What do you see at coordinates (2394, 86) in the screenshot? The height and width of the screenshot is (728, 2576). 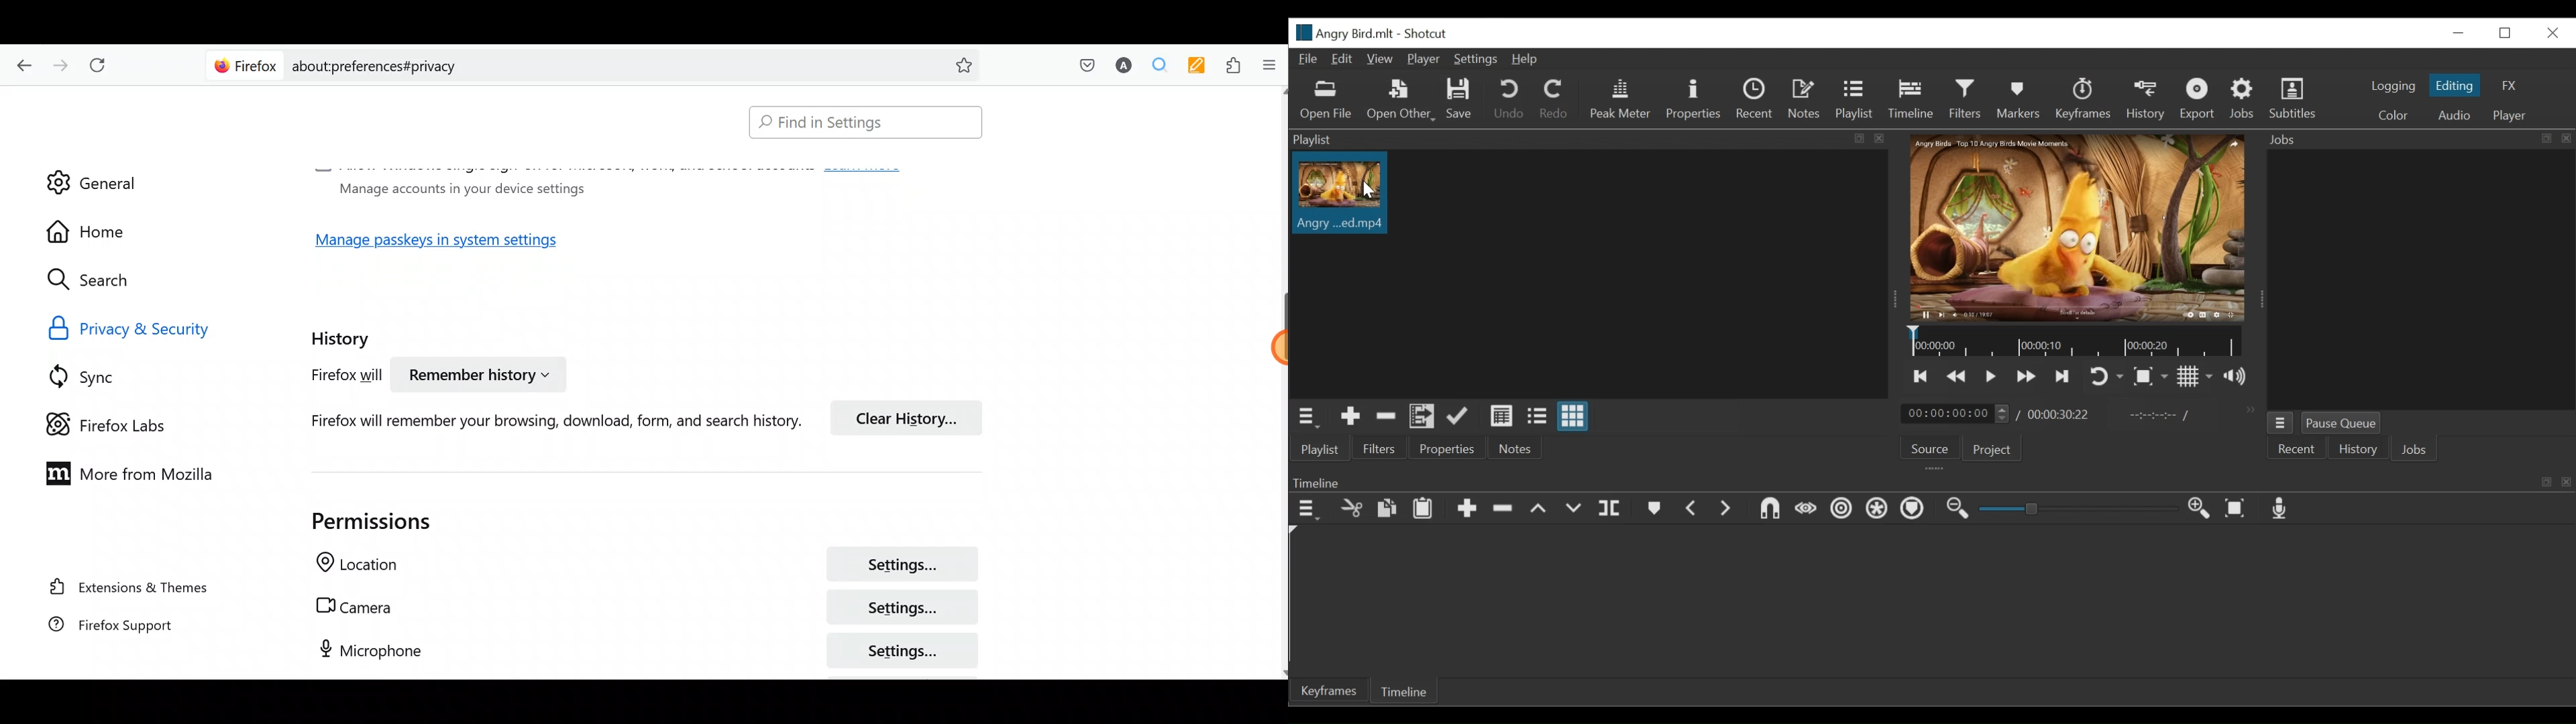 I see `logging` at bounding box center [2394, 86].